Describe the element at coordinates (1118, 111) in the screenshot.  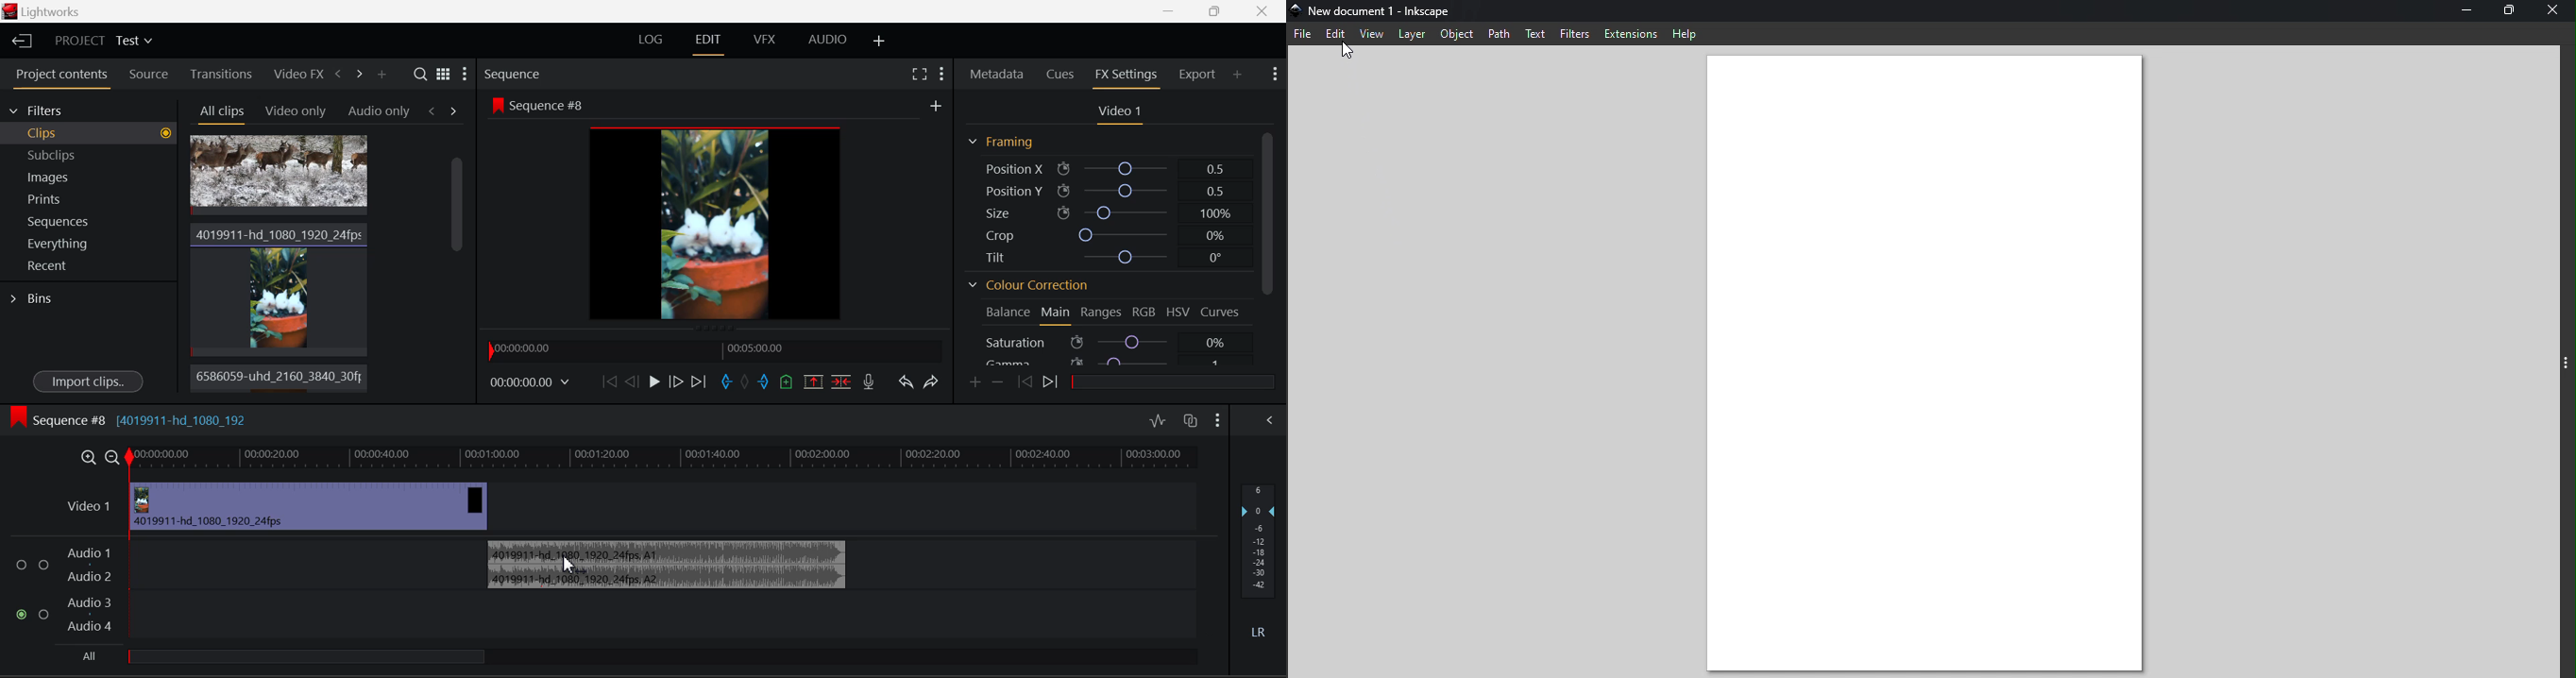
I see `Video Settings` at that location.